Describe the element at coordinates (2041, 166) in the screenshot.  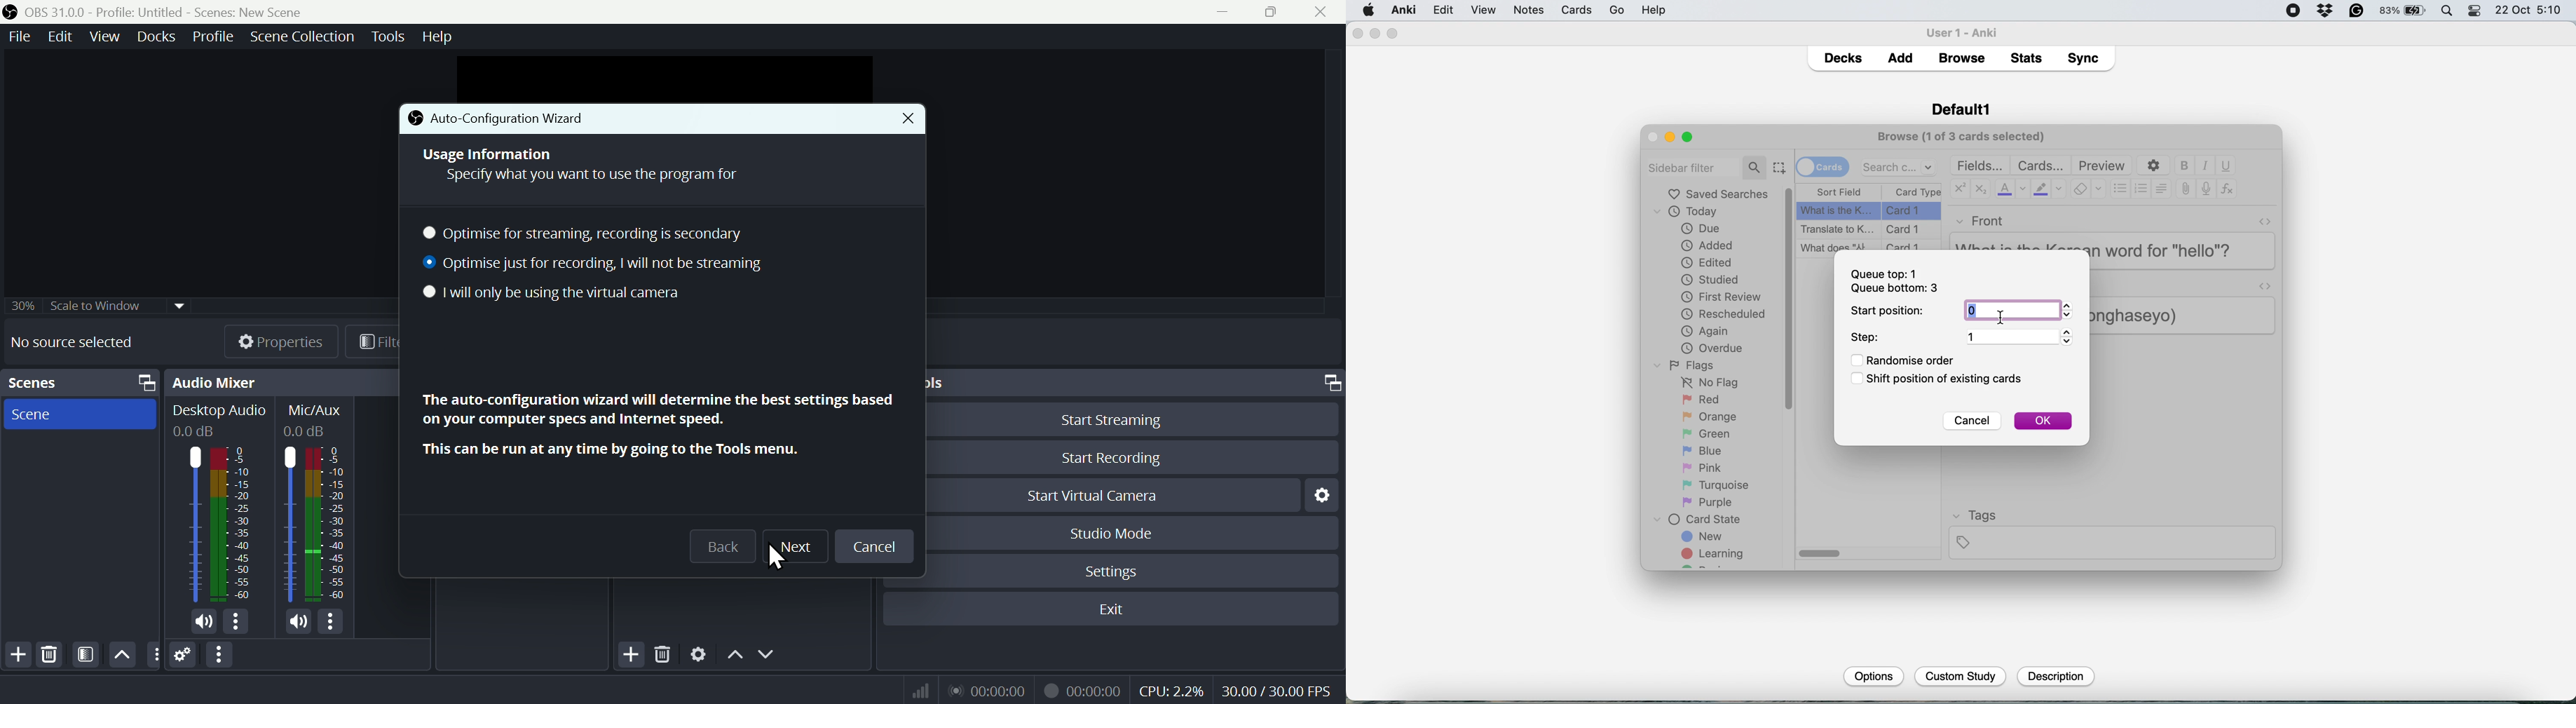
I see `cards` at that location.